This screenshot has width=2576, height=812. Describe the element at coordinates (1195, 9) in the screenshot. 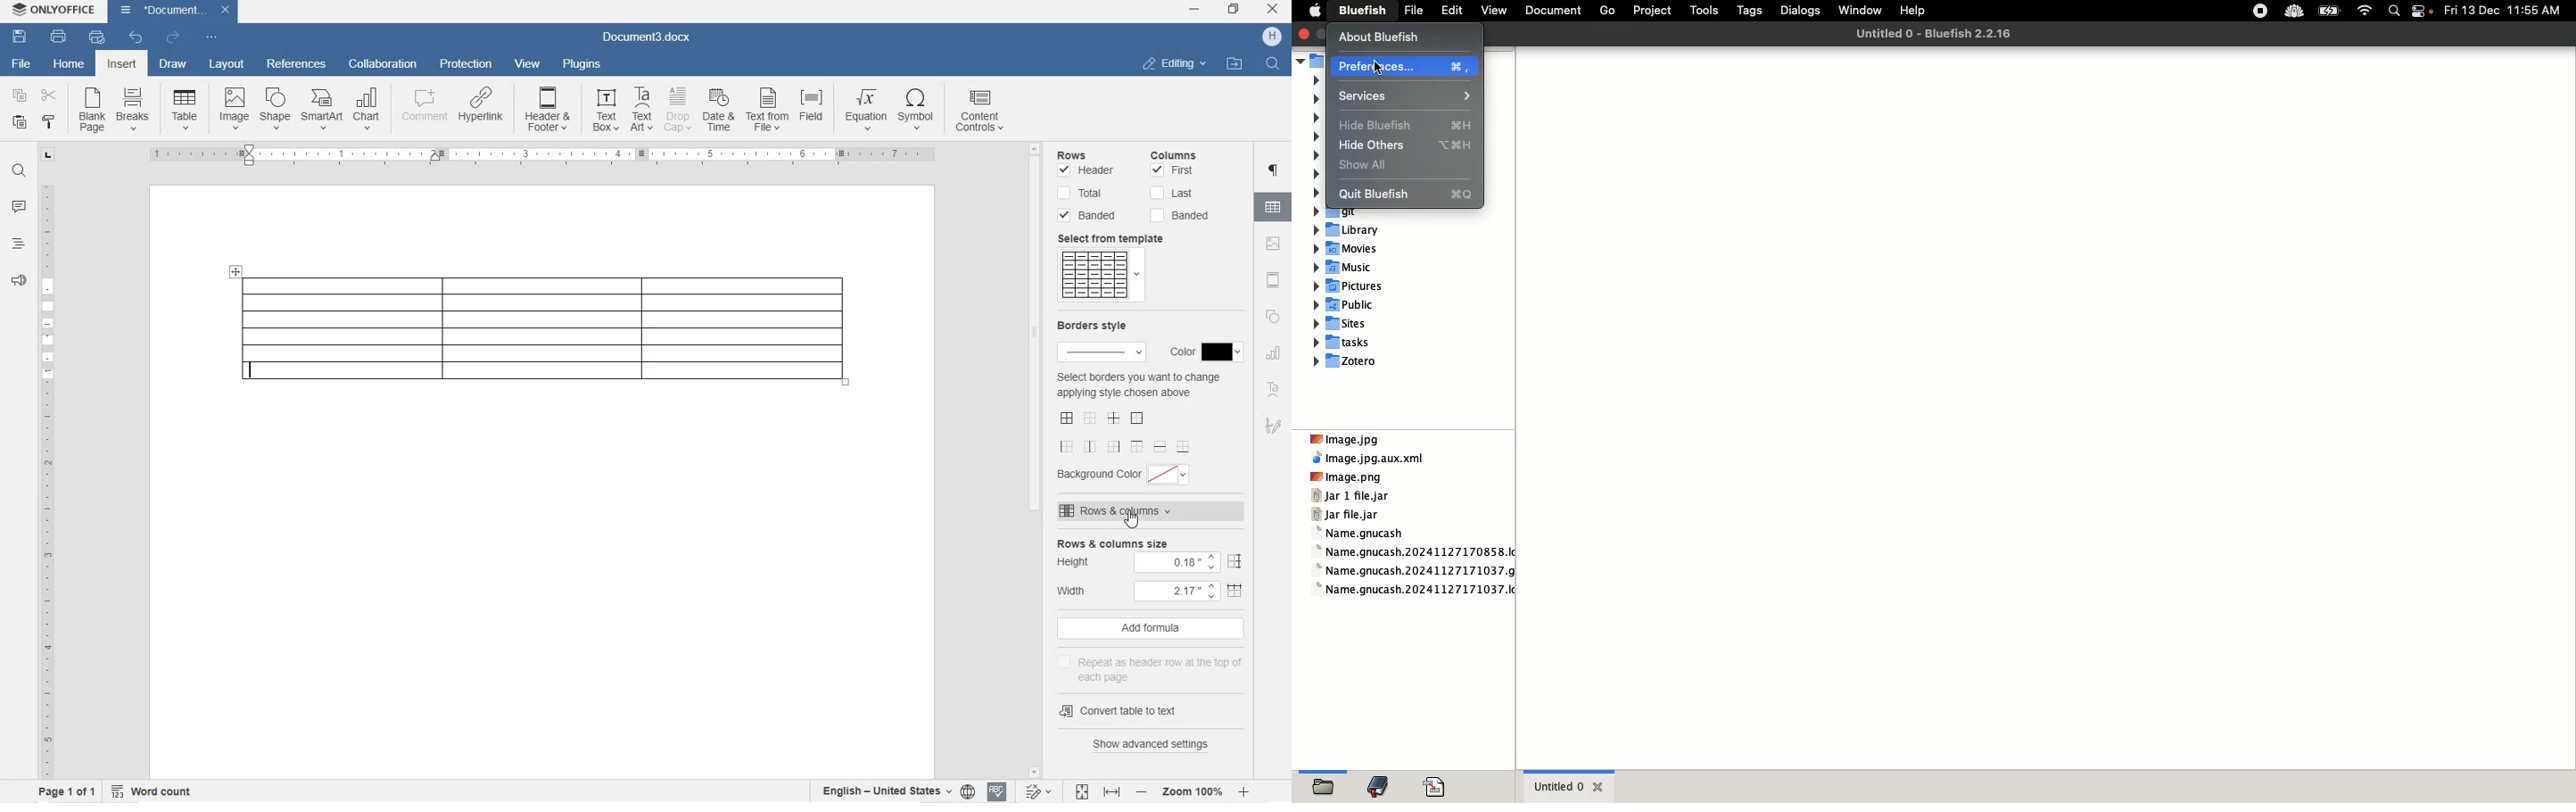

I see `MINIMIZE` at that location.